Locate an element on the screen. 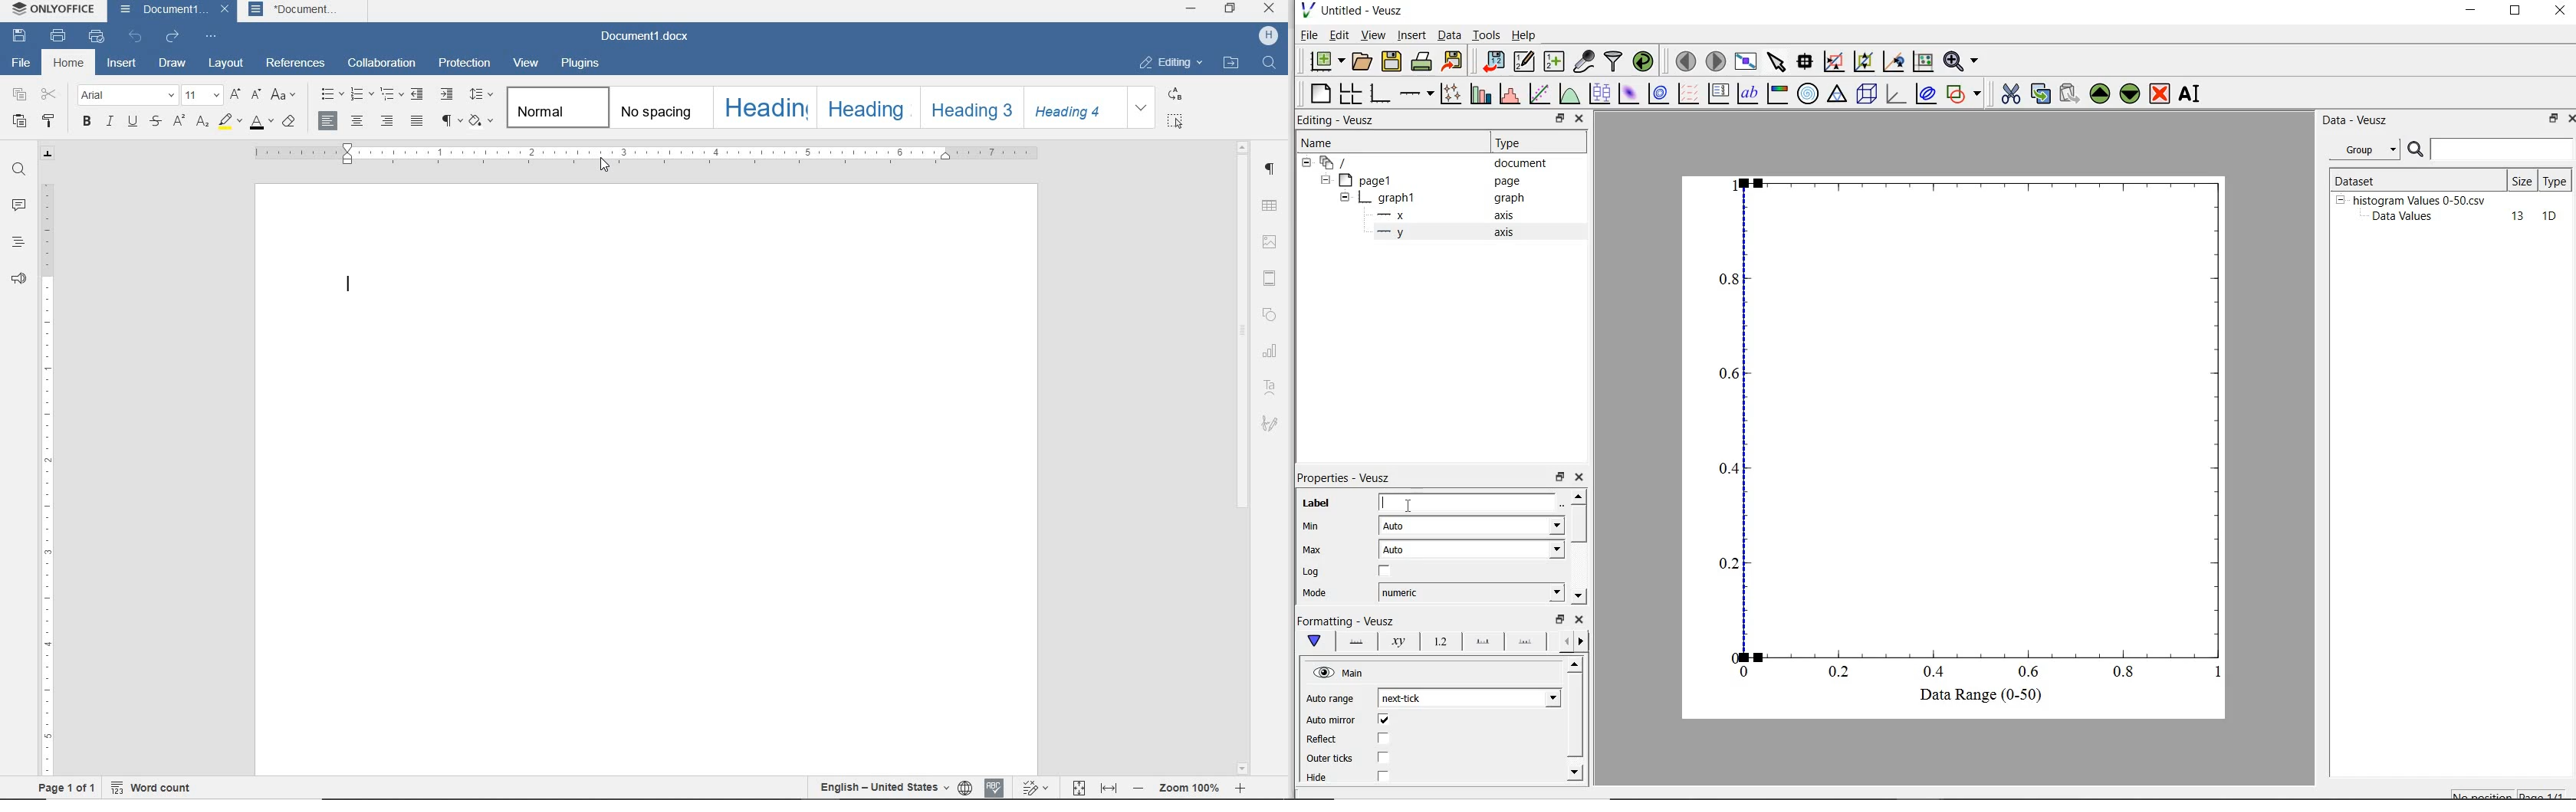 The image size is (2576, 812). close is located at coordinates (1579, 619).